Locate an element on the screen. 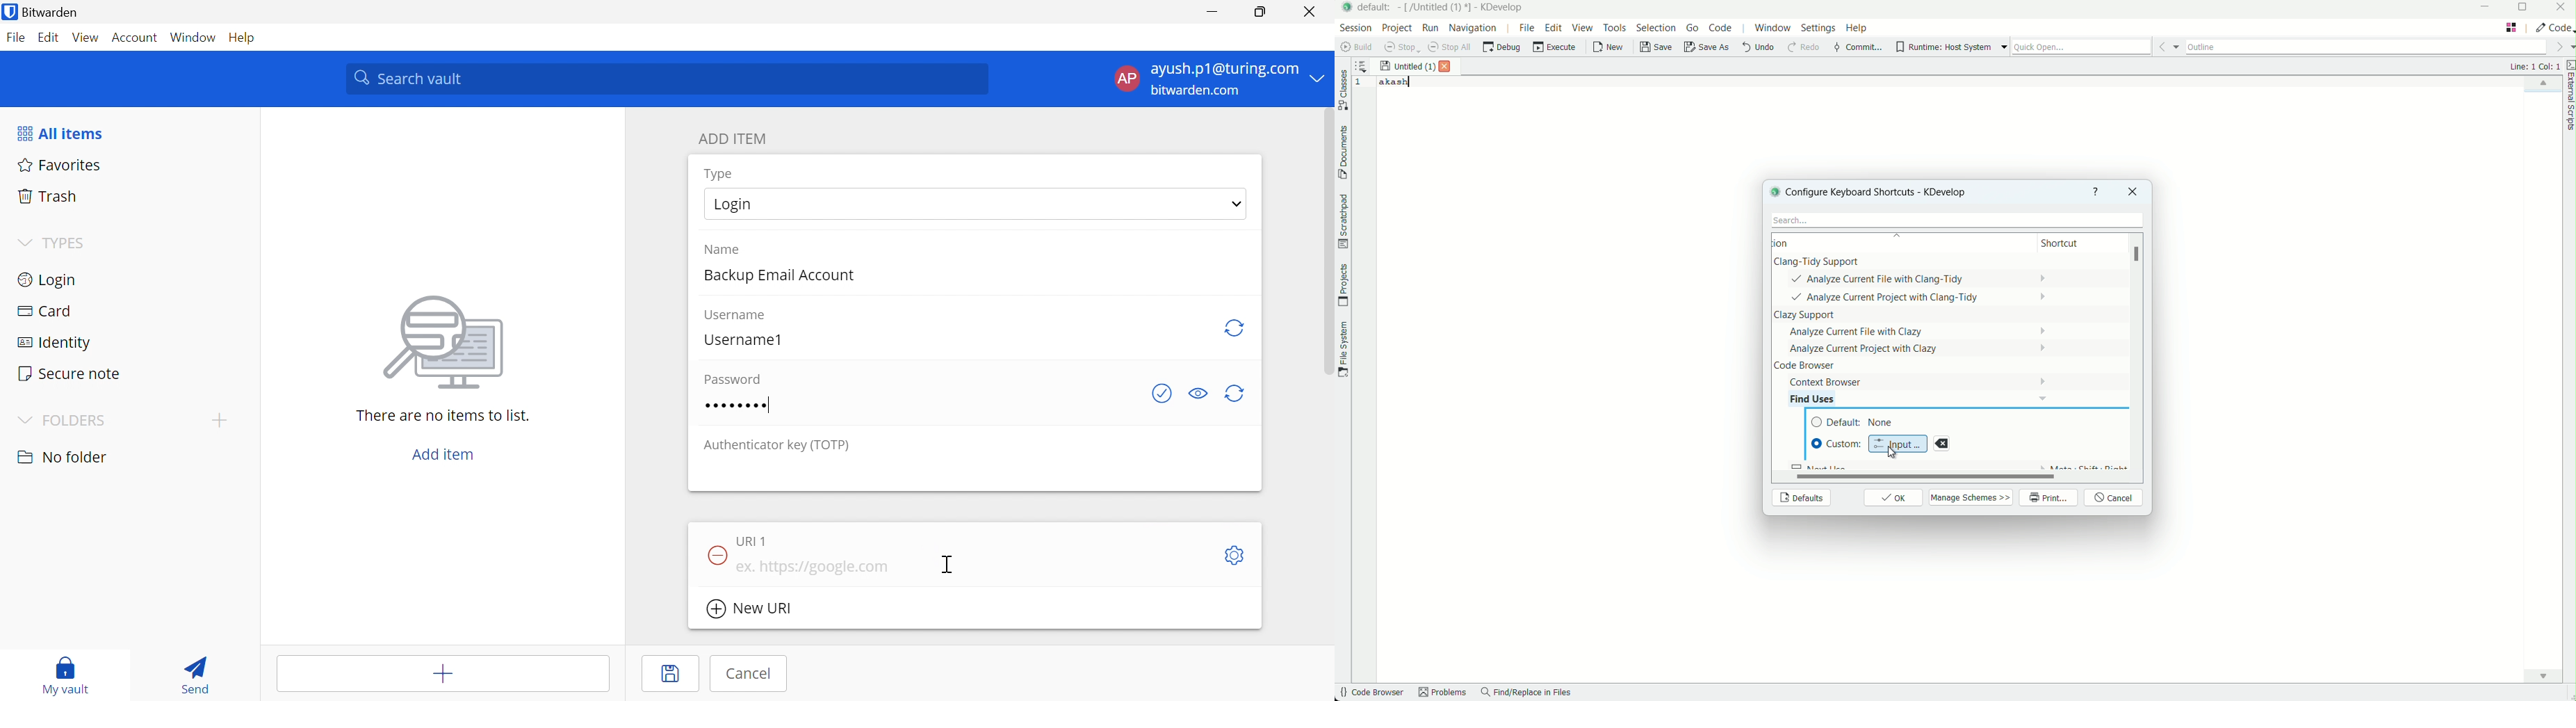 This screenshot has height=728, width=2576. Check if password has been exposed is located at coordinates (1164, 394).